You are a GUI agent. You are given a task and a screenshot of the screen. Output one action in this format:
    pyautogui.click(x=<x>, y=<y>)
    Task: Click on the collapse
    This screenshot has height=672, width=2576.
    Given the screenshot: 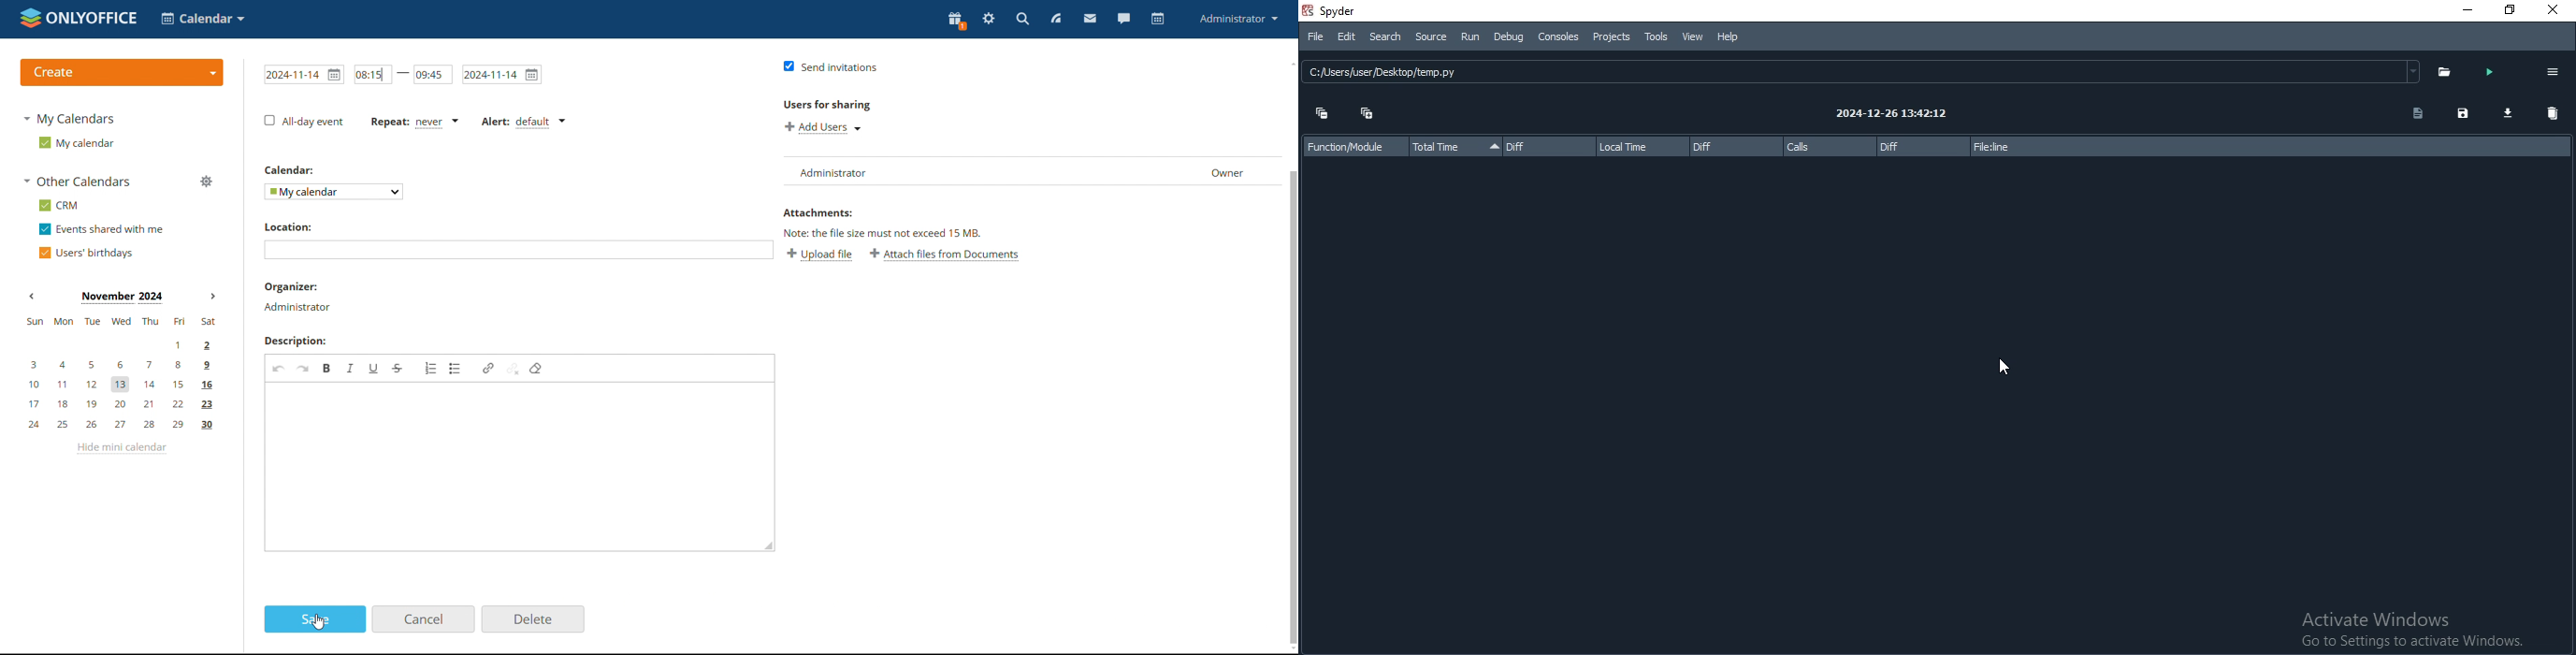 What is the action you would take?
    pyautogui.click(x=1321, y=114)
    